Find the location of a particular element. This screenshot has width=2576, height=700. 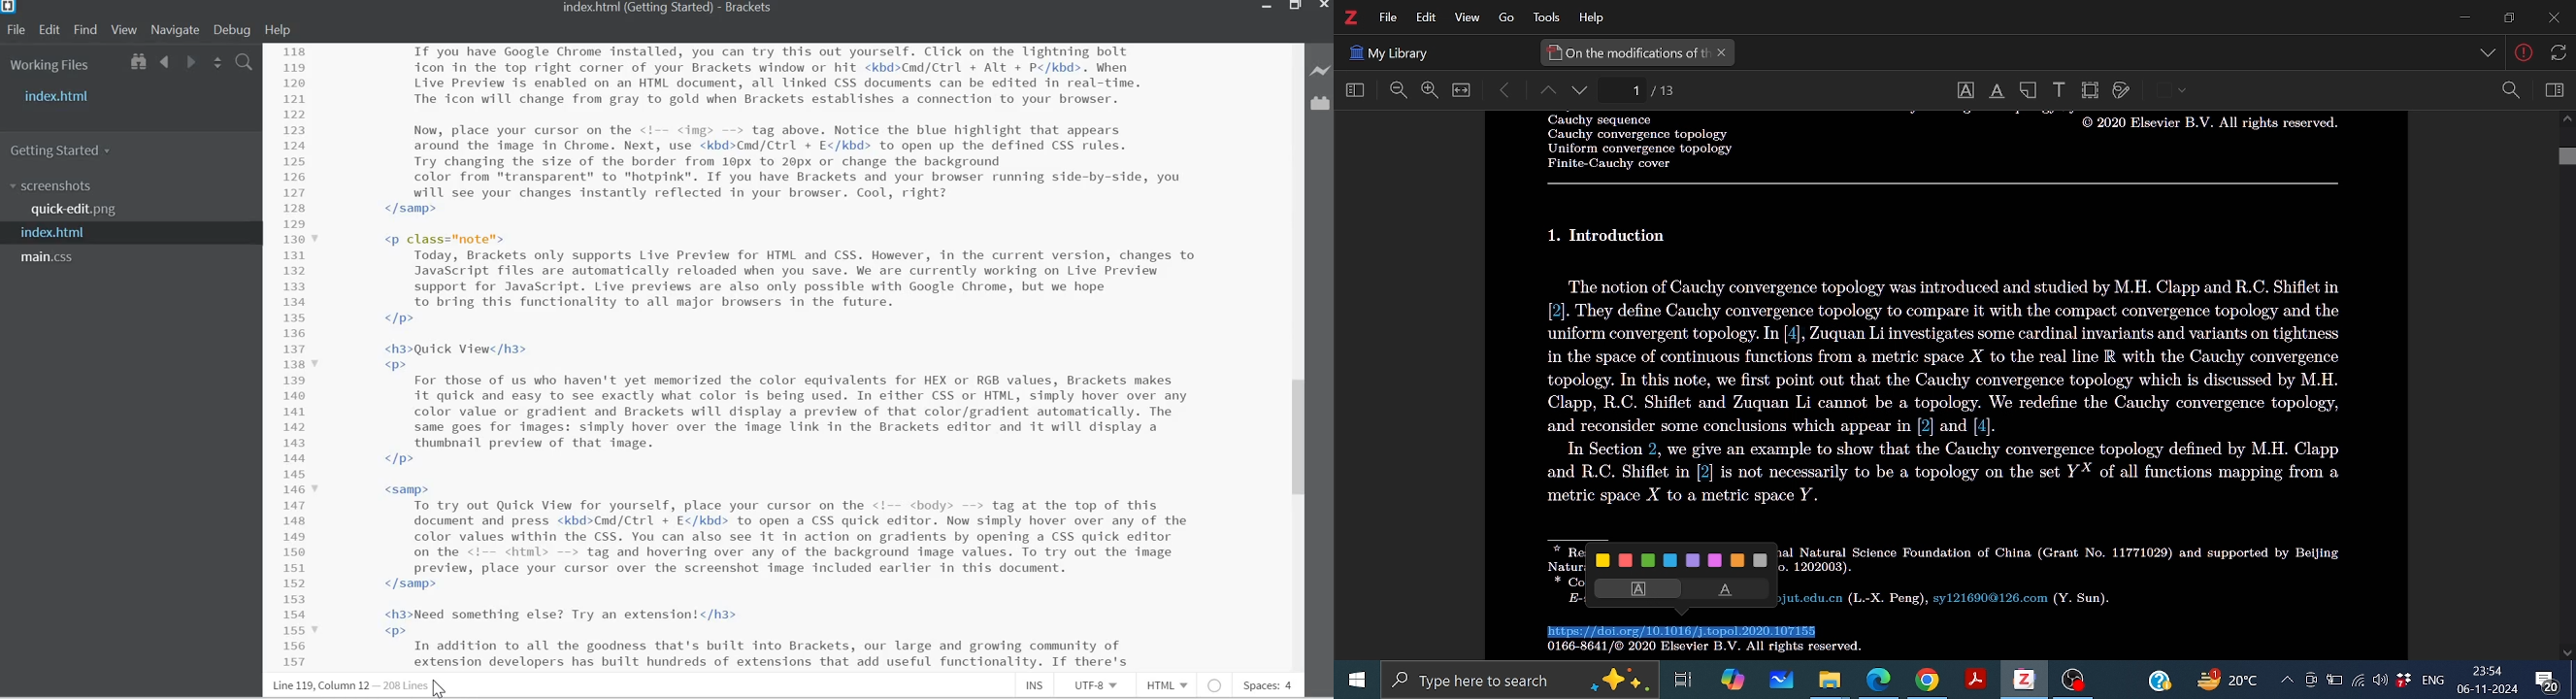

Home view is located at coordinates (1351, 91).